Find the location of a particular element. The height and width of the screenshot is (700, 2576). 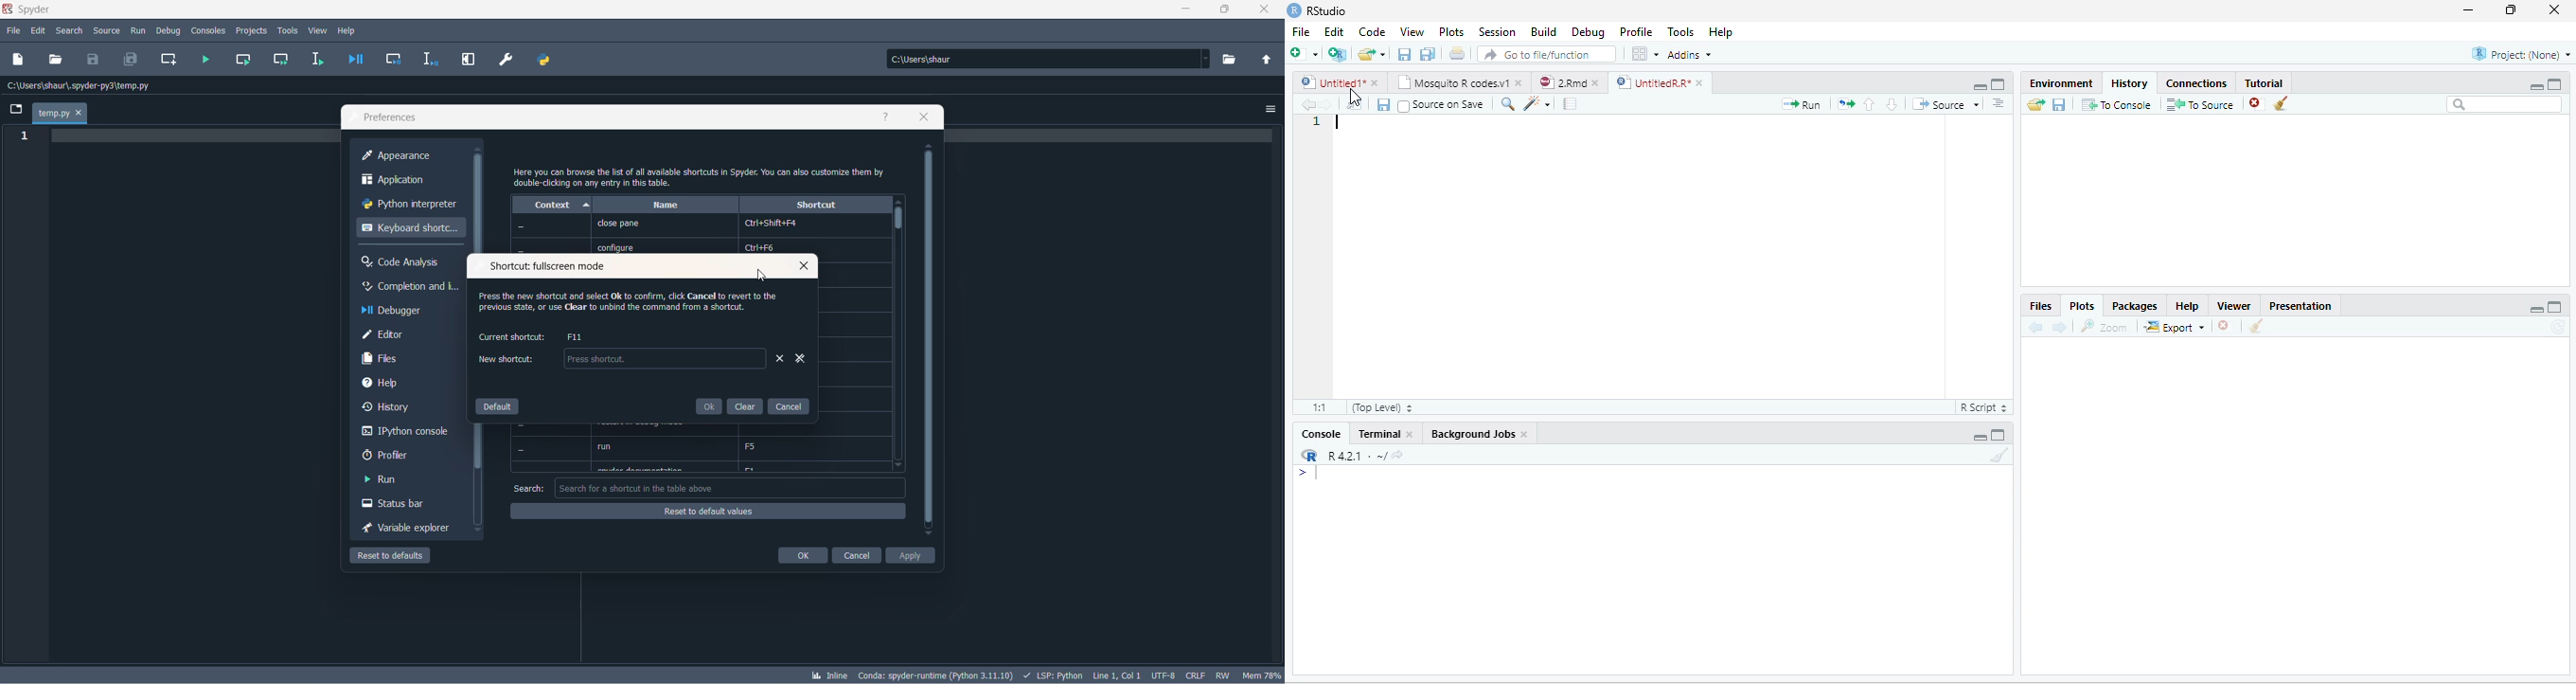

minimize is located at coordinates (1189, 11).